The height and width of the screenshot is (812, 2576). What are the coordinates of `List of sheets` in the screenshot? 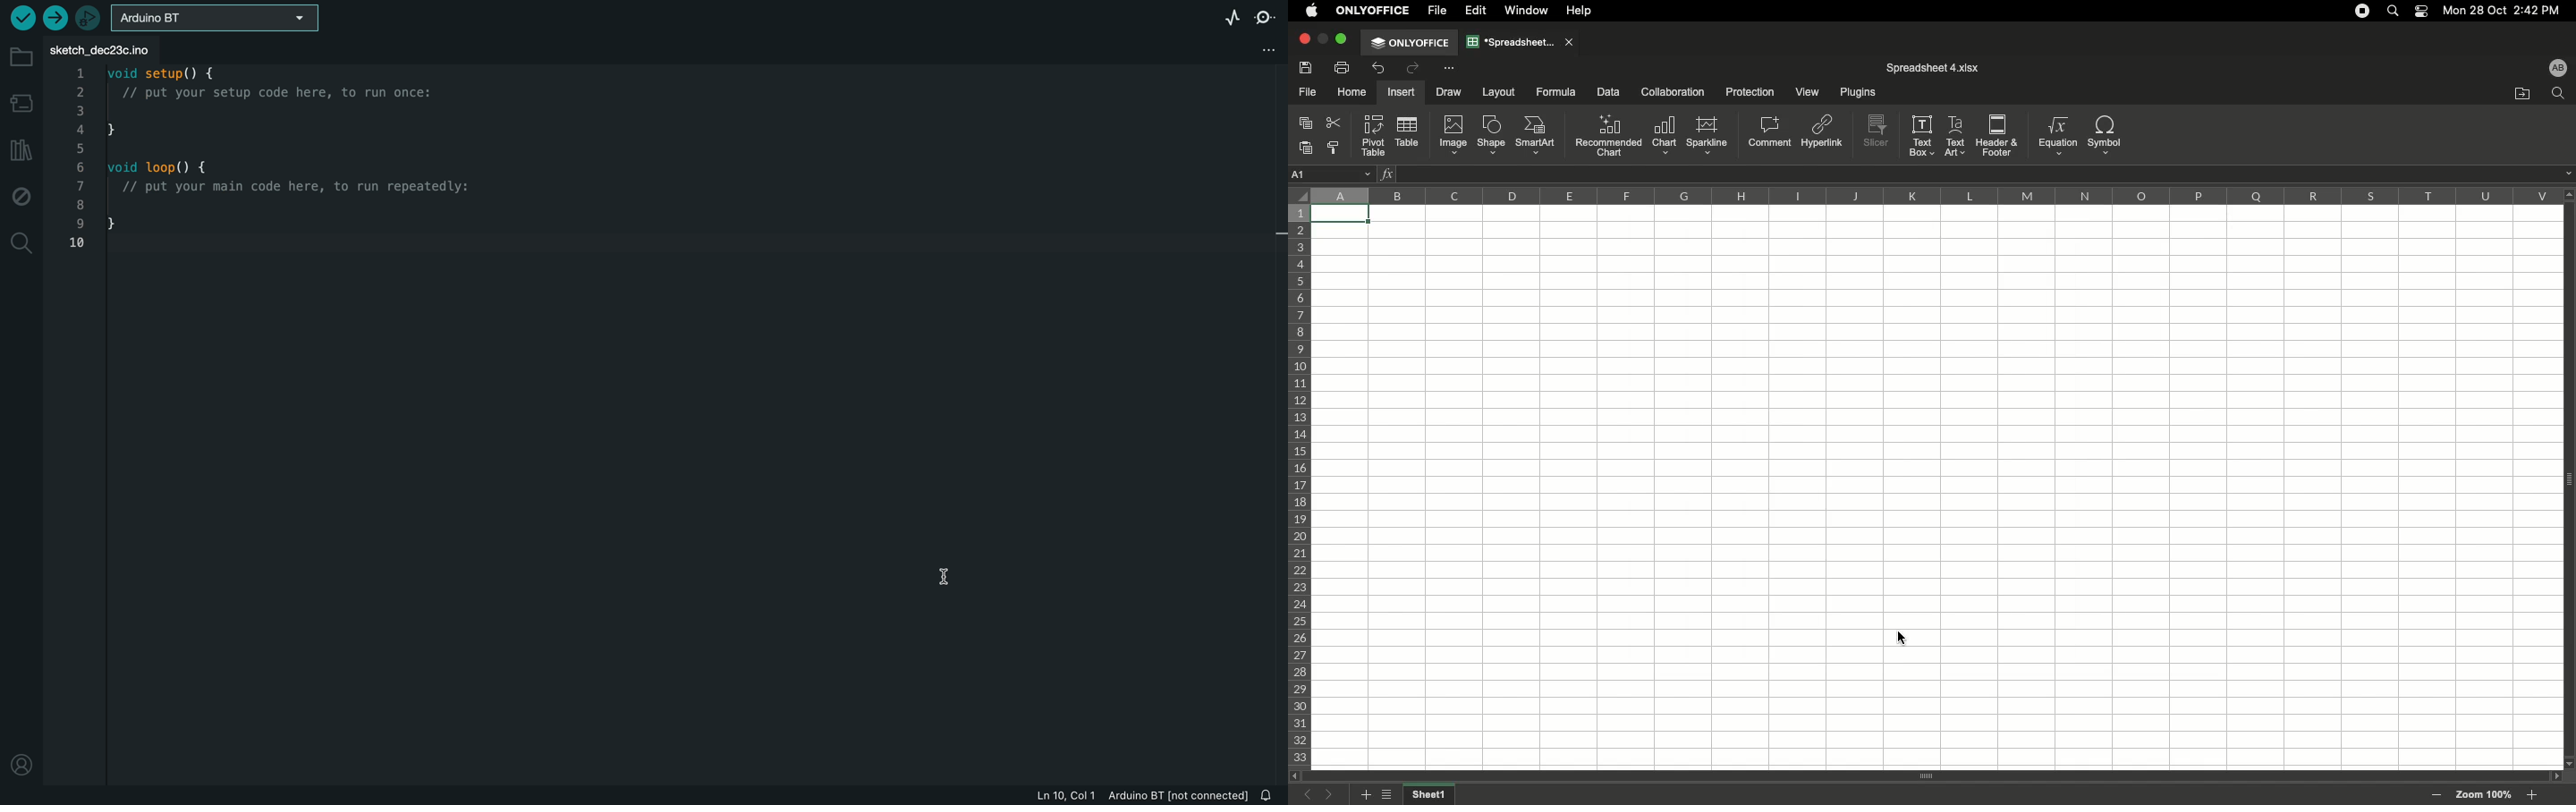 It's located at (1391, 796).